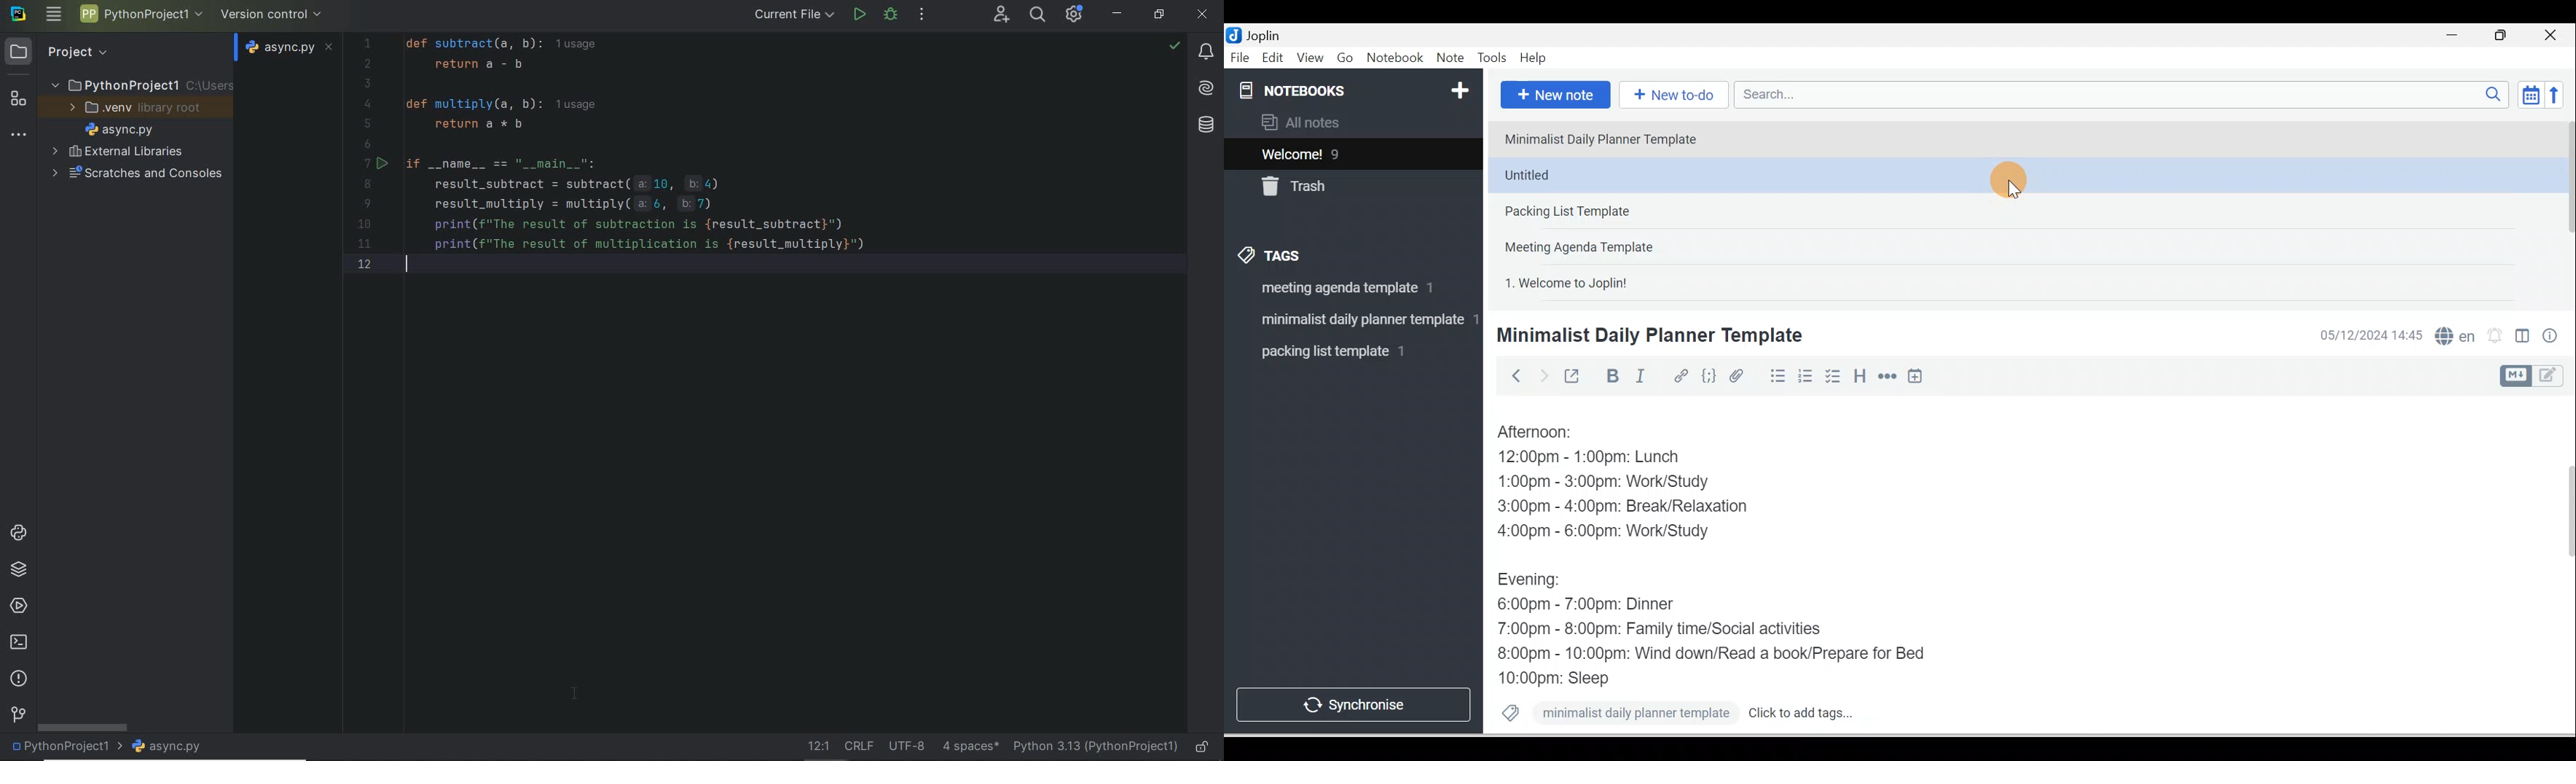 The height and width of the screenshot is (784, 2576). What do you see at coordinates (1775, 376) in the screenshot?
I see `Bulleted list` at bounding box center [1775, 376].